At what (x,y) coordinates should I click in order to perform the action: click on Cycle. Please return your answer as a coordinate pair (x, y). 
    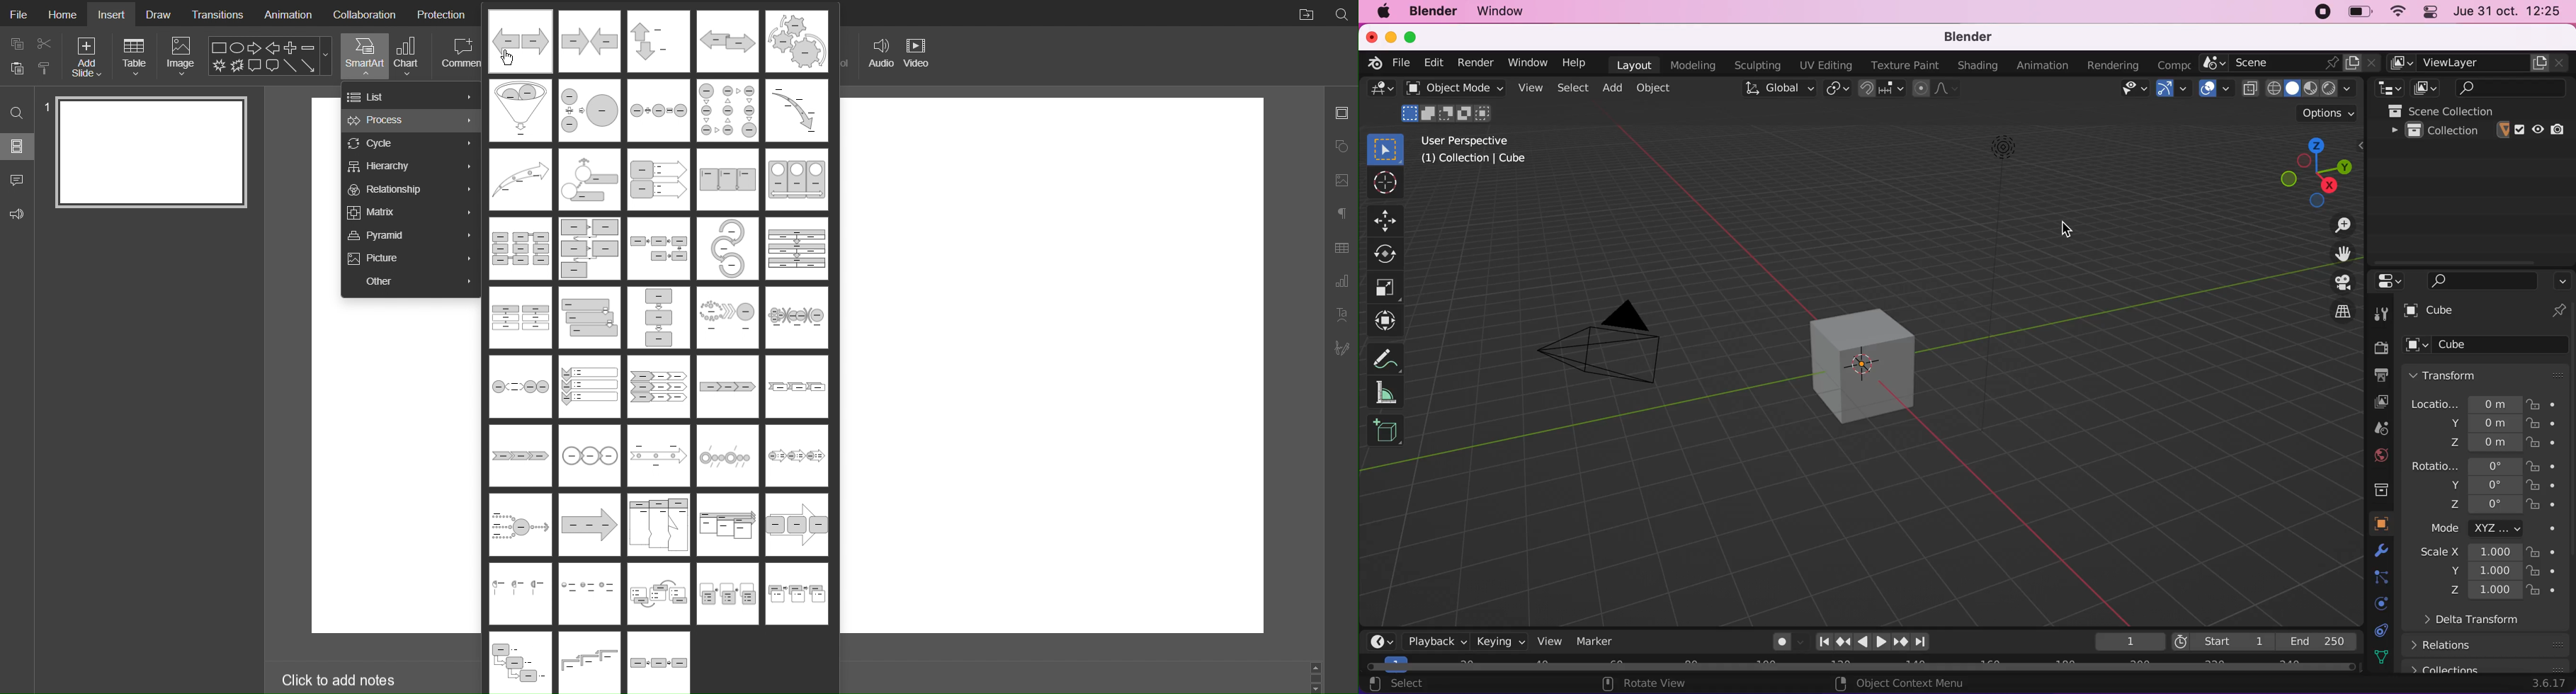
    Looking at the image, I should click on (409, 144).